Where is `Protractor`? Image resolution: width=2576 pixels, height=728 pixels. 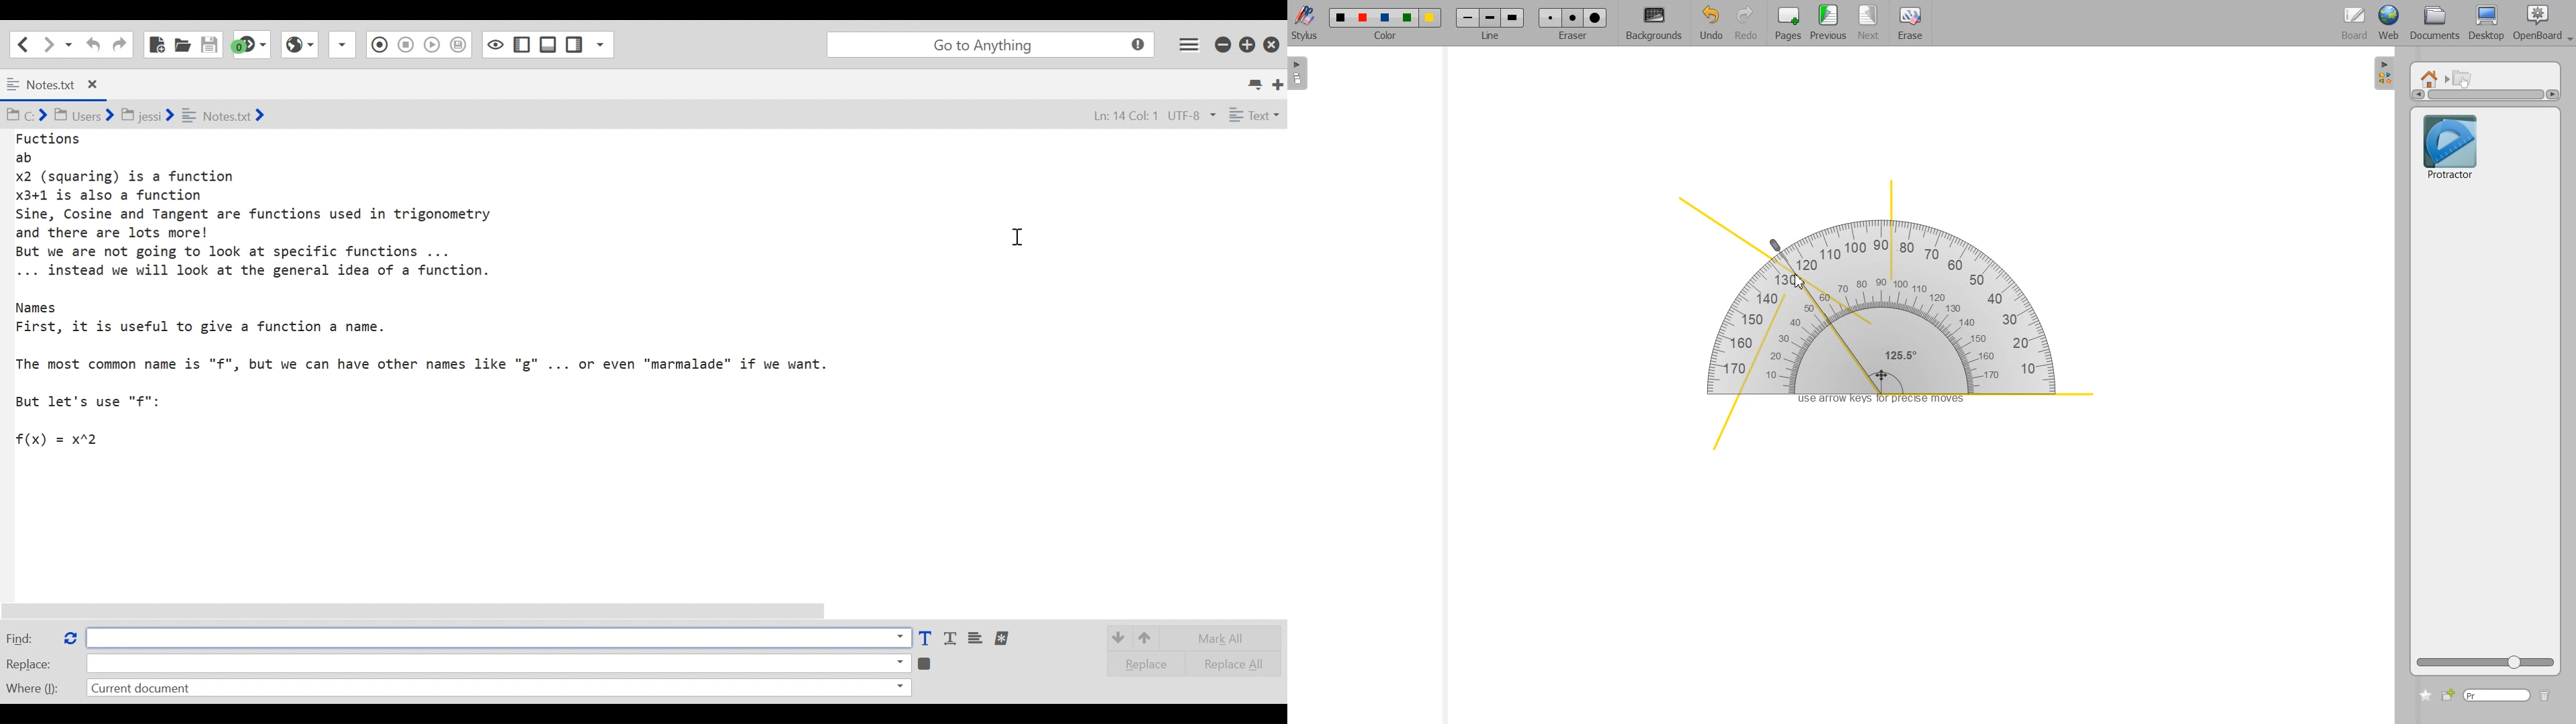
Protractor is located at coordinates (2450, 145).